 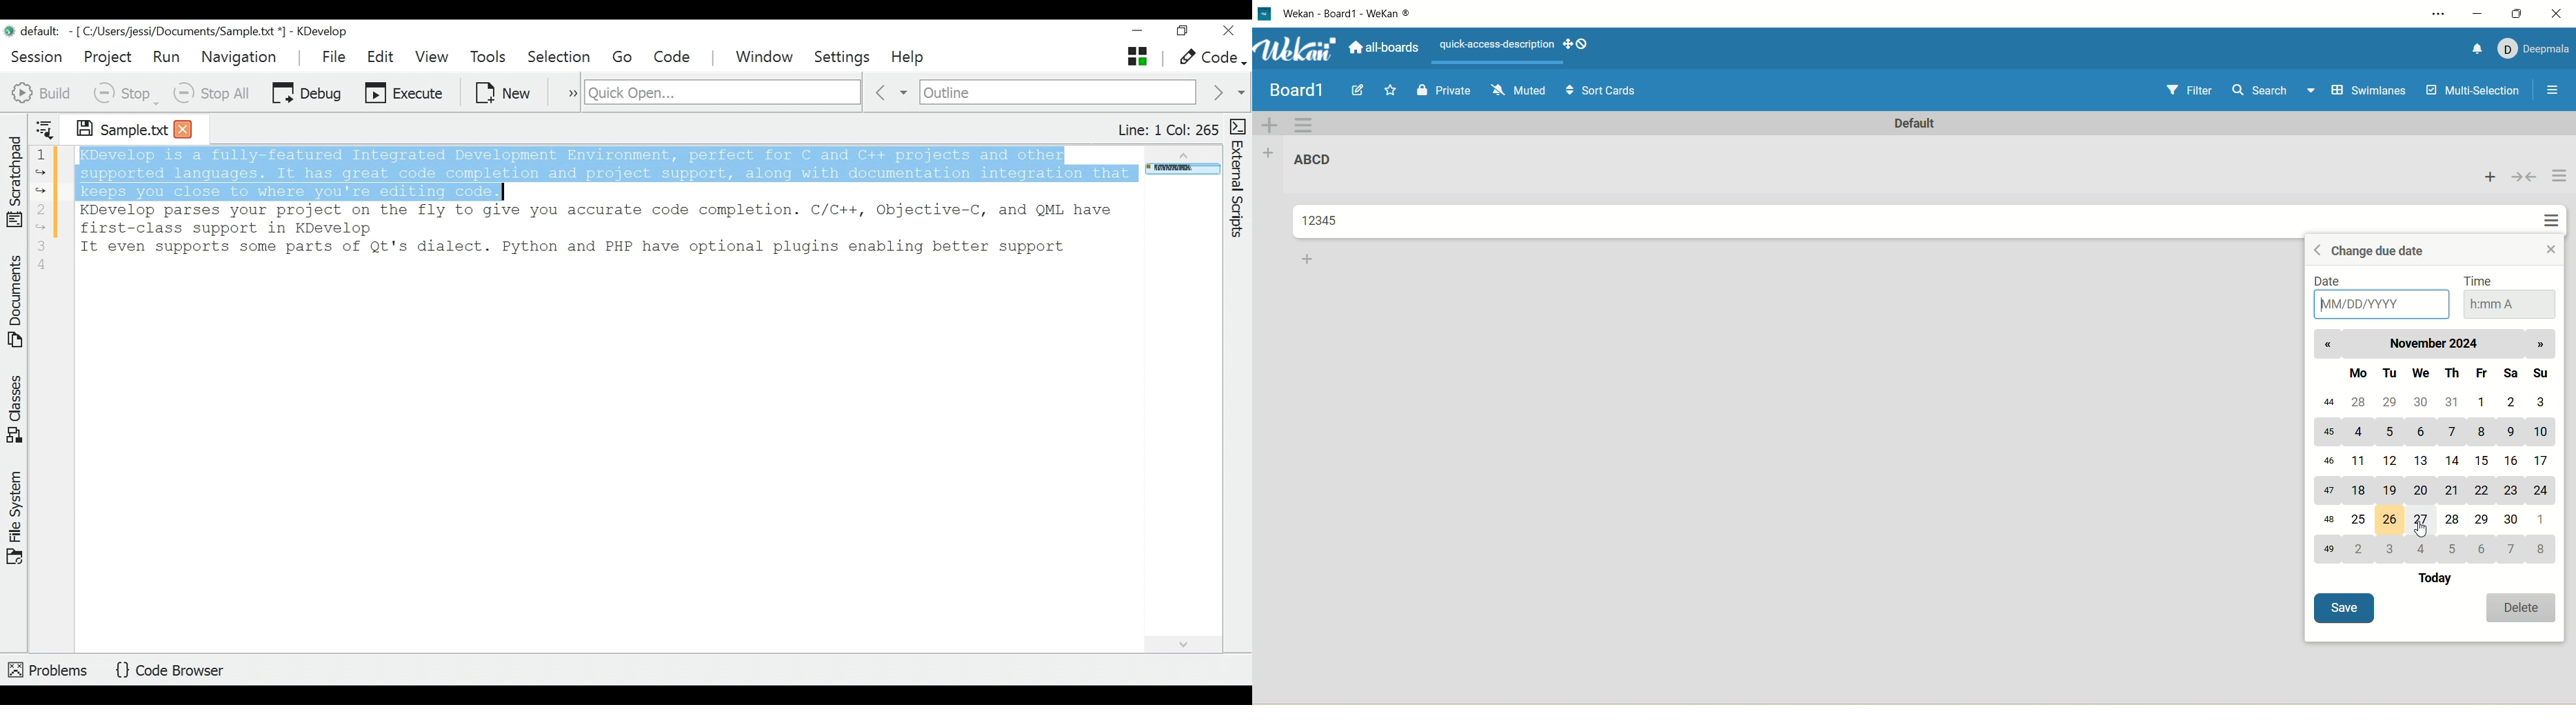 I want to click on Show sorted list, so click(x=44, y=127).